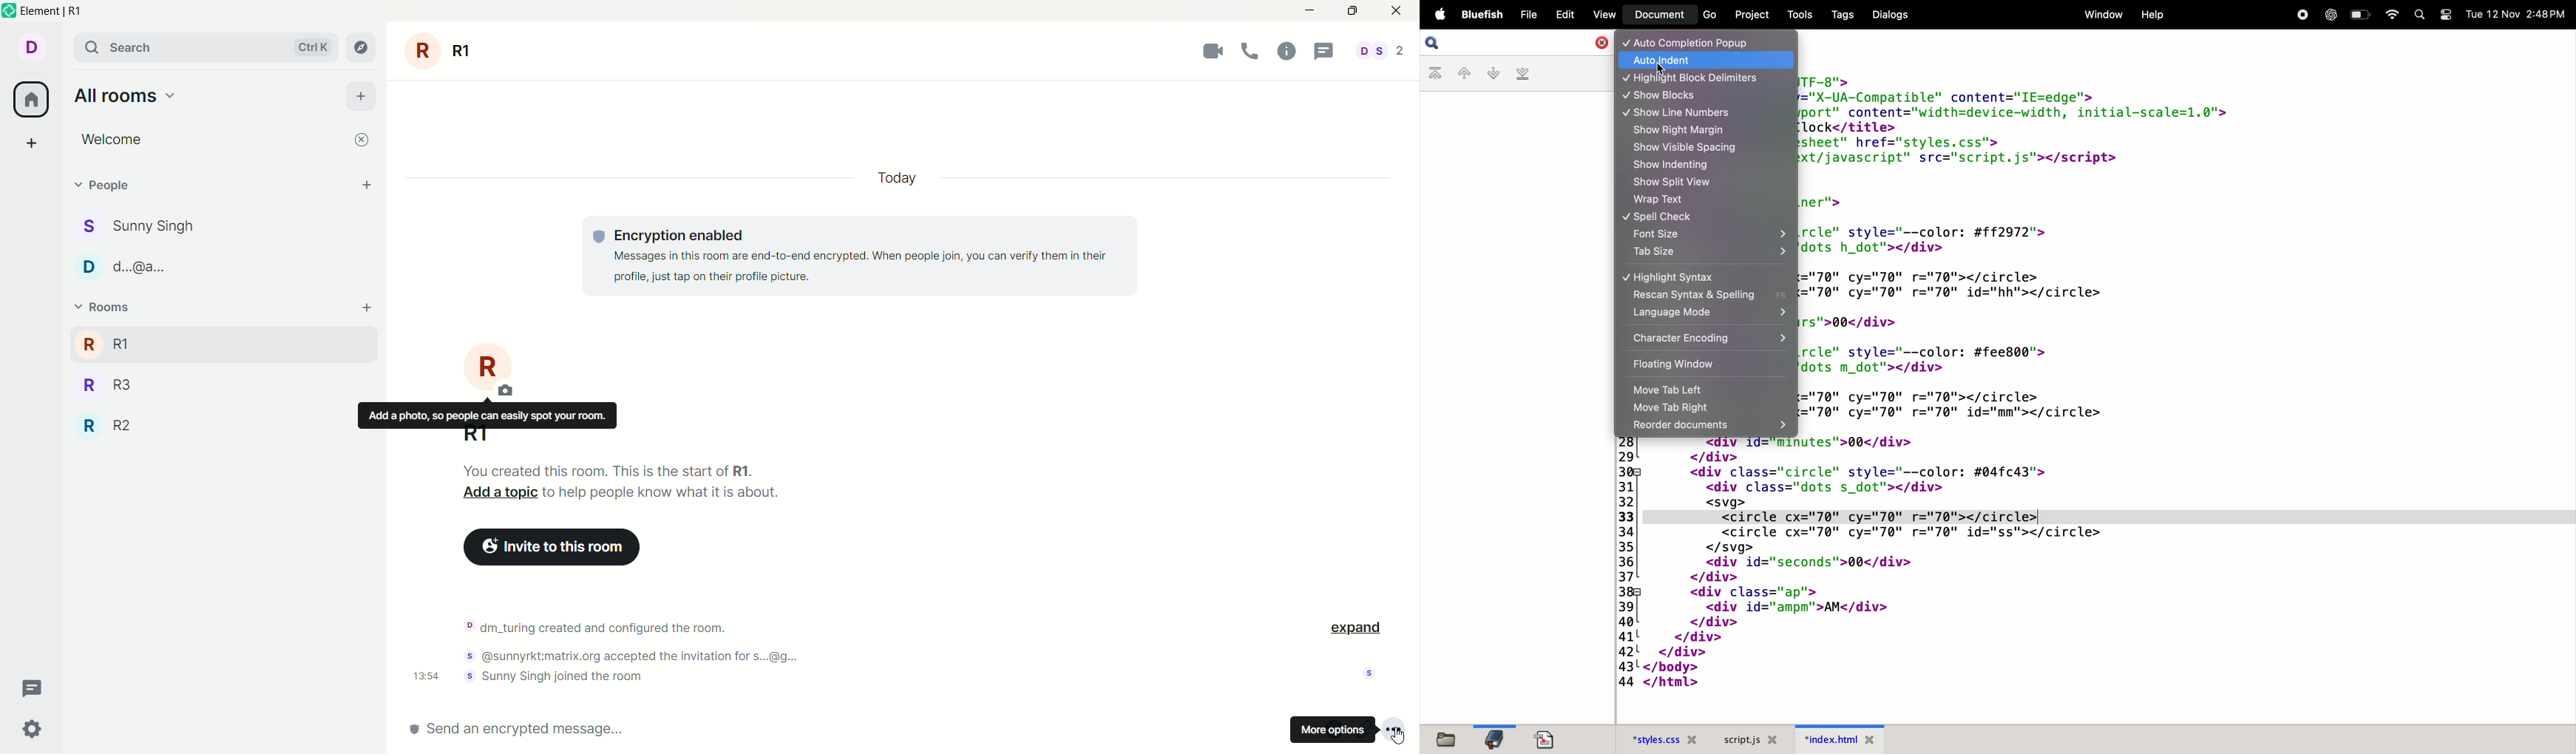  What do you see at coordinates (1752, 737) in the screenshot?
I see `script .js` at bounding box center [1752, 737].